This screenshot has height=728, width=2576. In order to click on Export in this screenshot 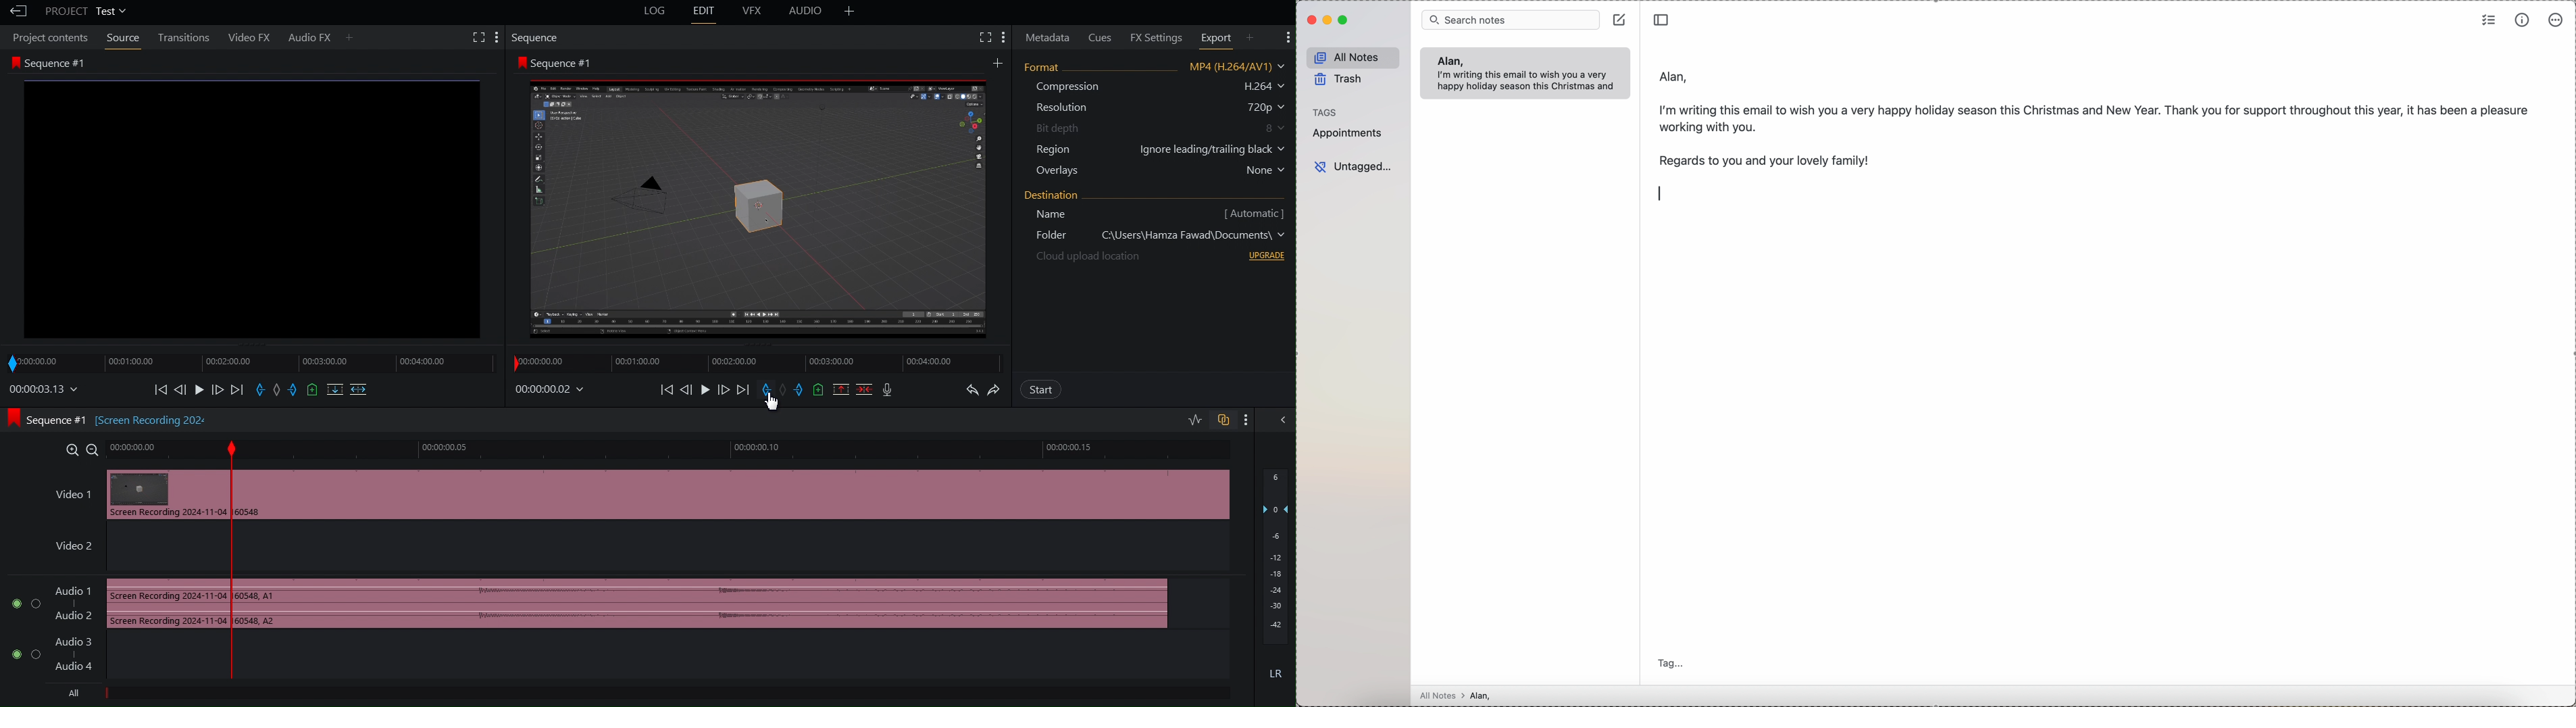, I will do `click(1224, 36)`.